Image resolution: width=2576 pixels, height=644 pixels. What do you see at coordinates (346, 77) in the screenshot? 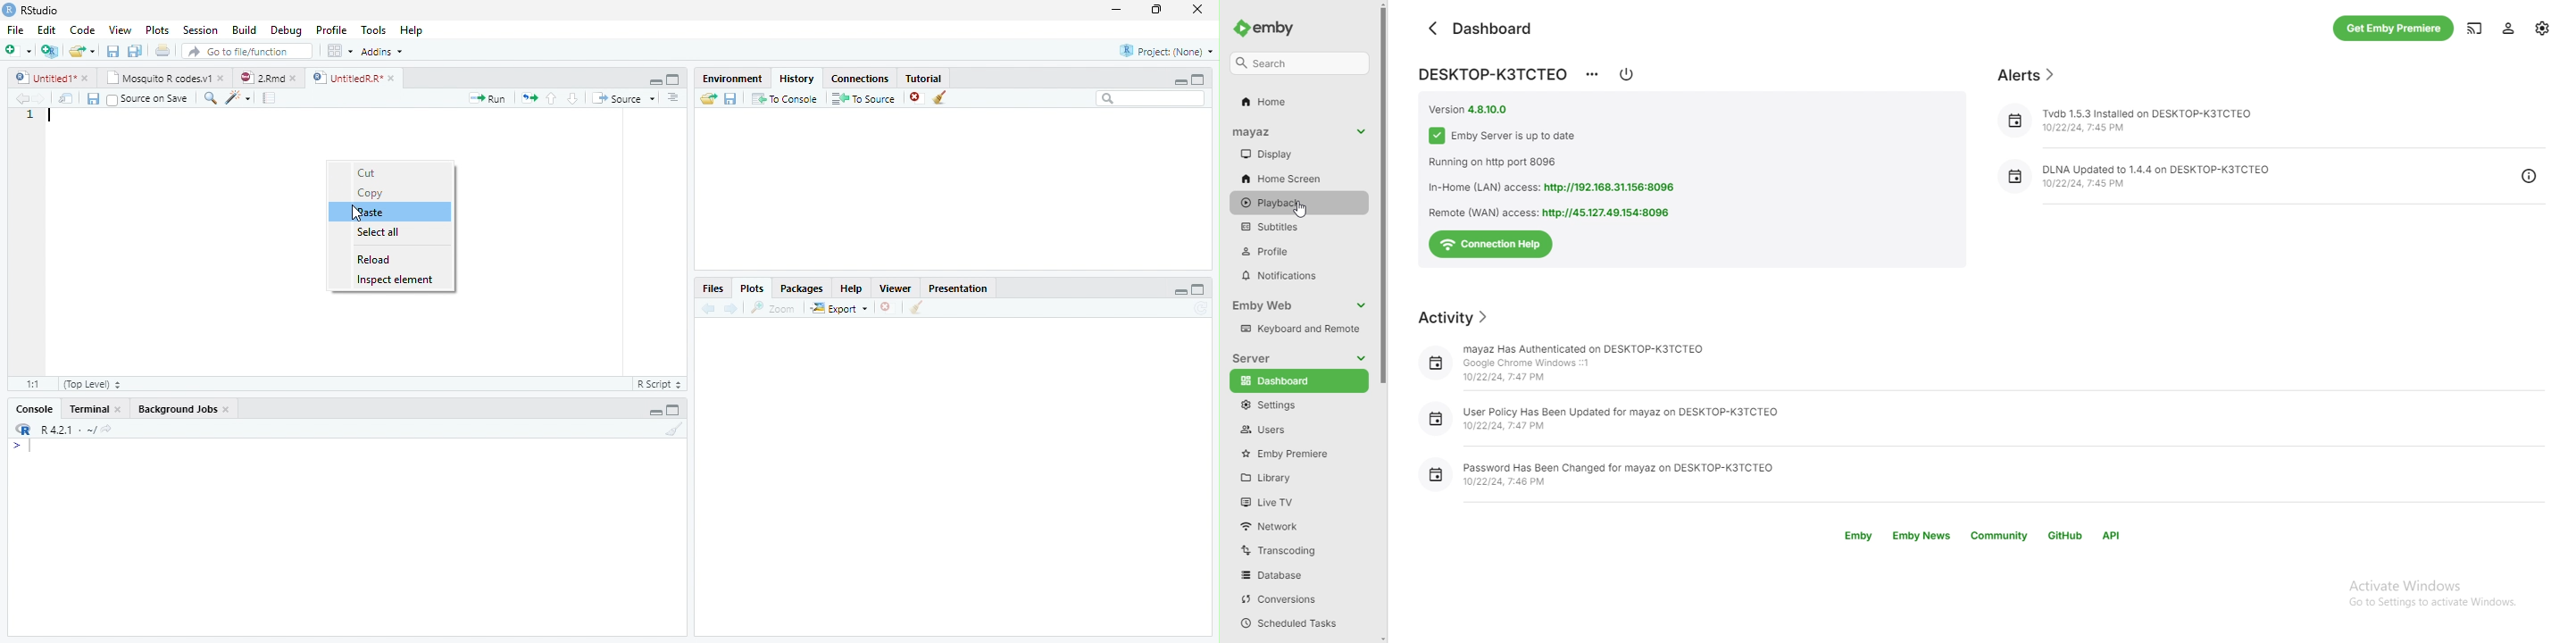
I see `UnttiedR Rr”` at bounding box center [346, 77].